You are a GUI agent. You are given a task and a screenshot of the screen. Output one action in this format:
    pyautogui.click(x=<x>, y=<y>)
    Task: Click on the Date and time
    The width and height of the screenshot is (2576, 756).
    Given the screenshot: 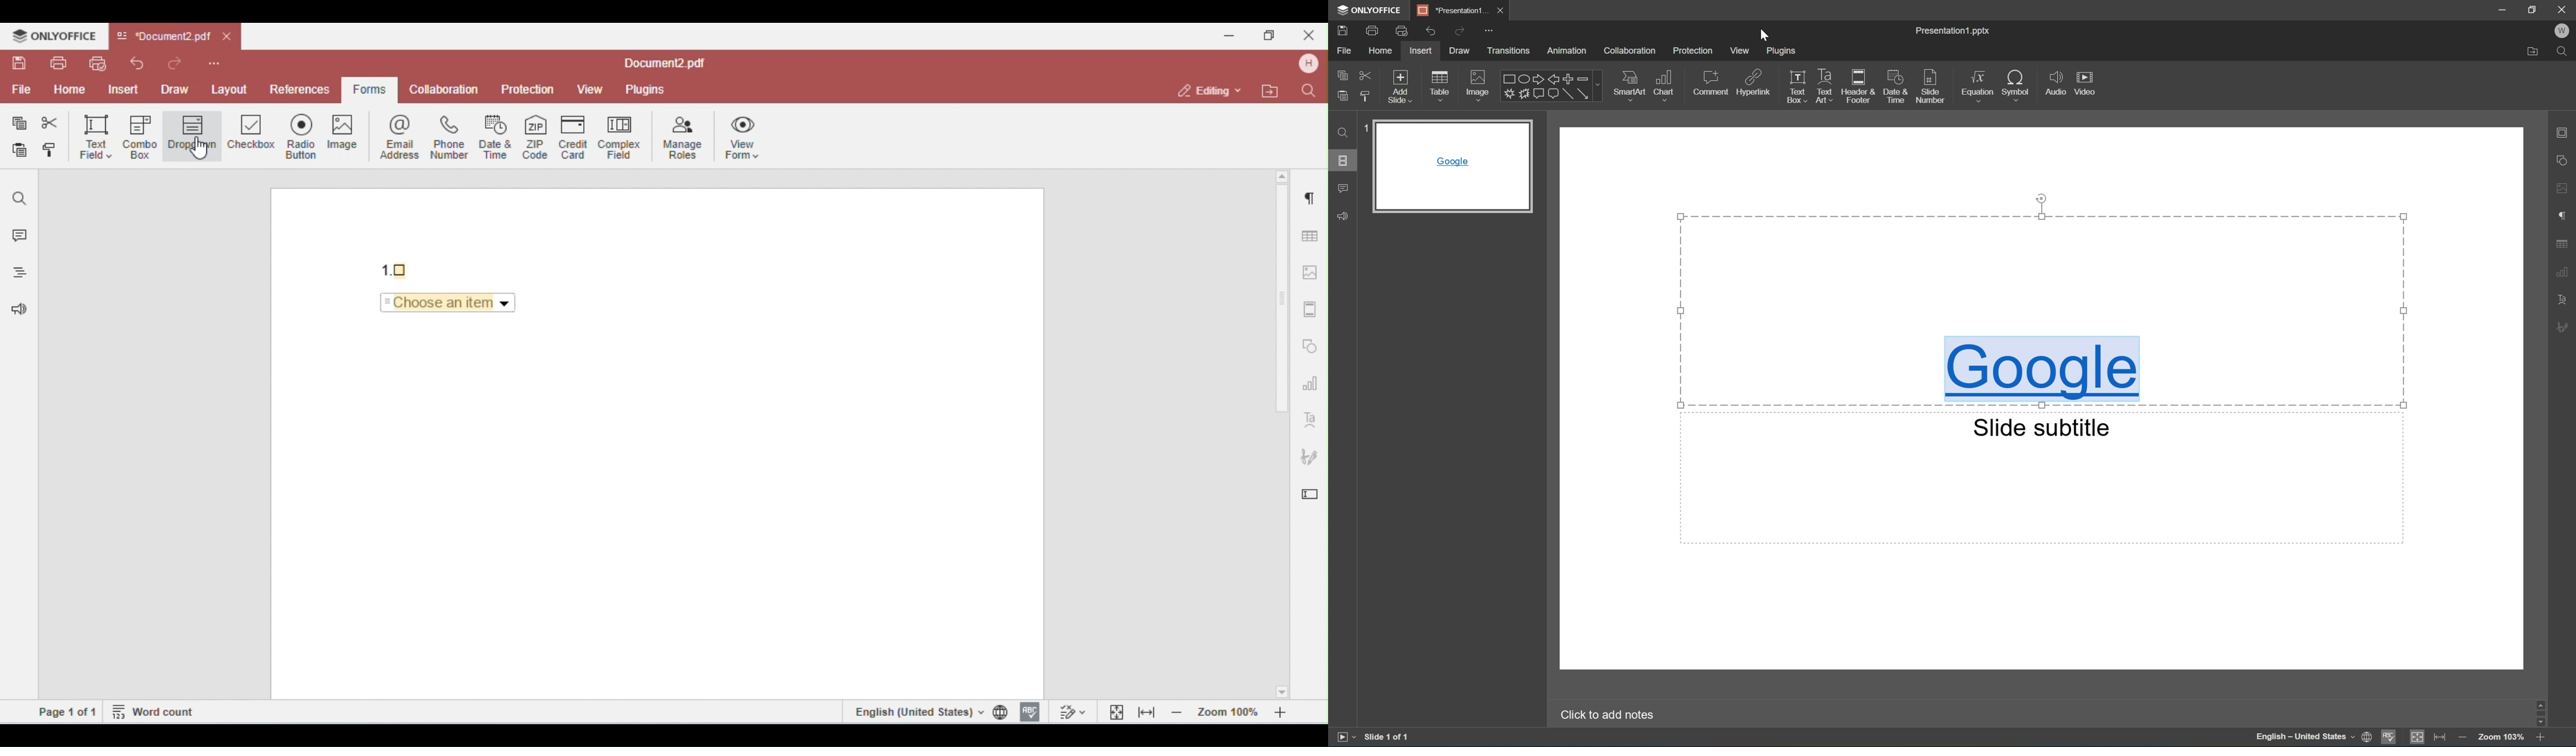 What is the action you would take?
    pyautogui.click(x=1897, y=84)
    